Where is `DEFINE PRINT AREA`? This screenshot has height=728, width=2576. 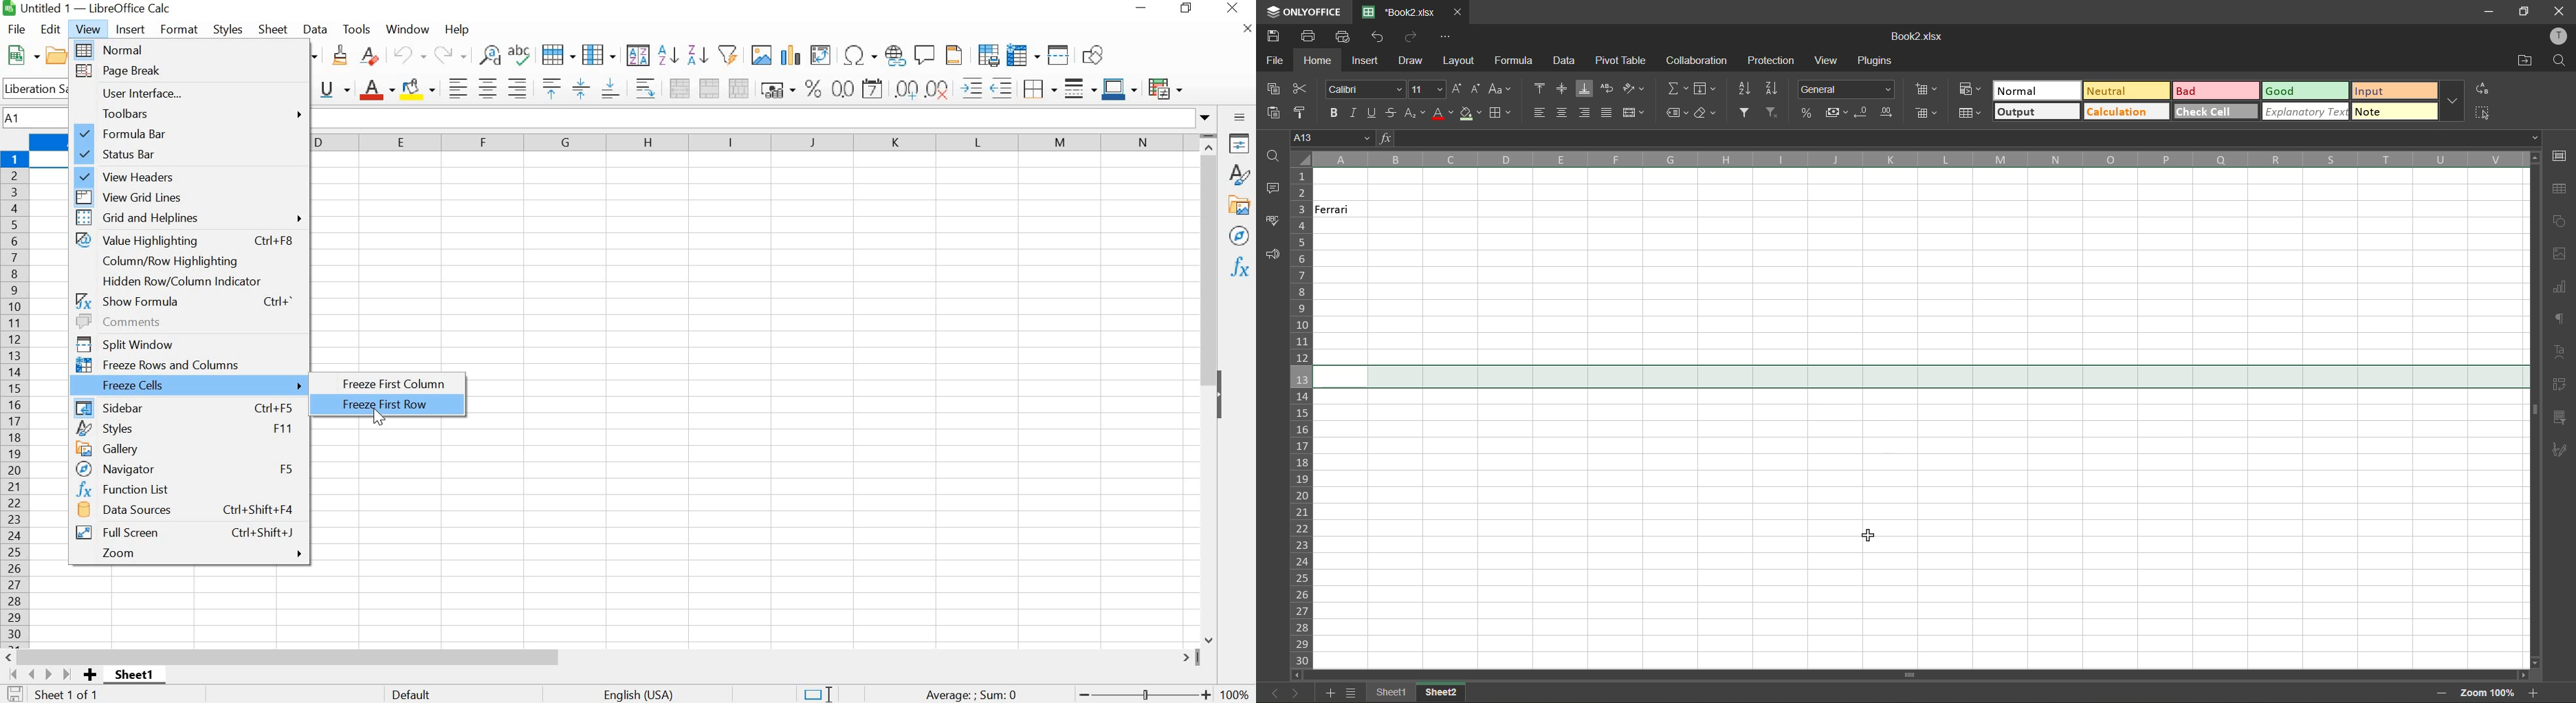
DEFINE PRINT AREA is located at coordinates (988, 54).